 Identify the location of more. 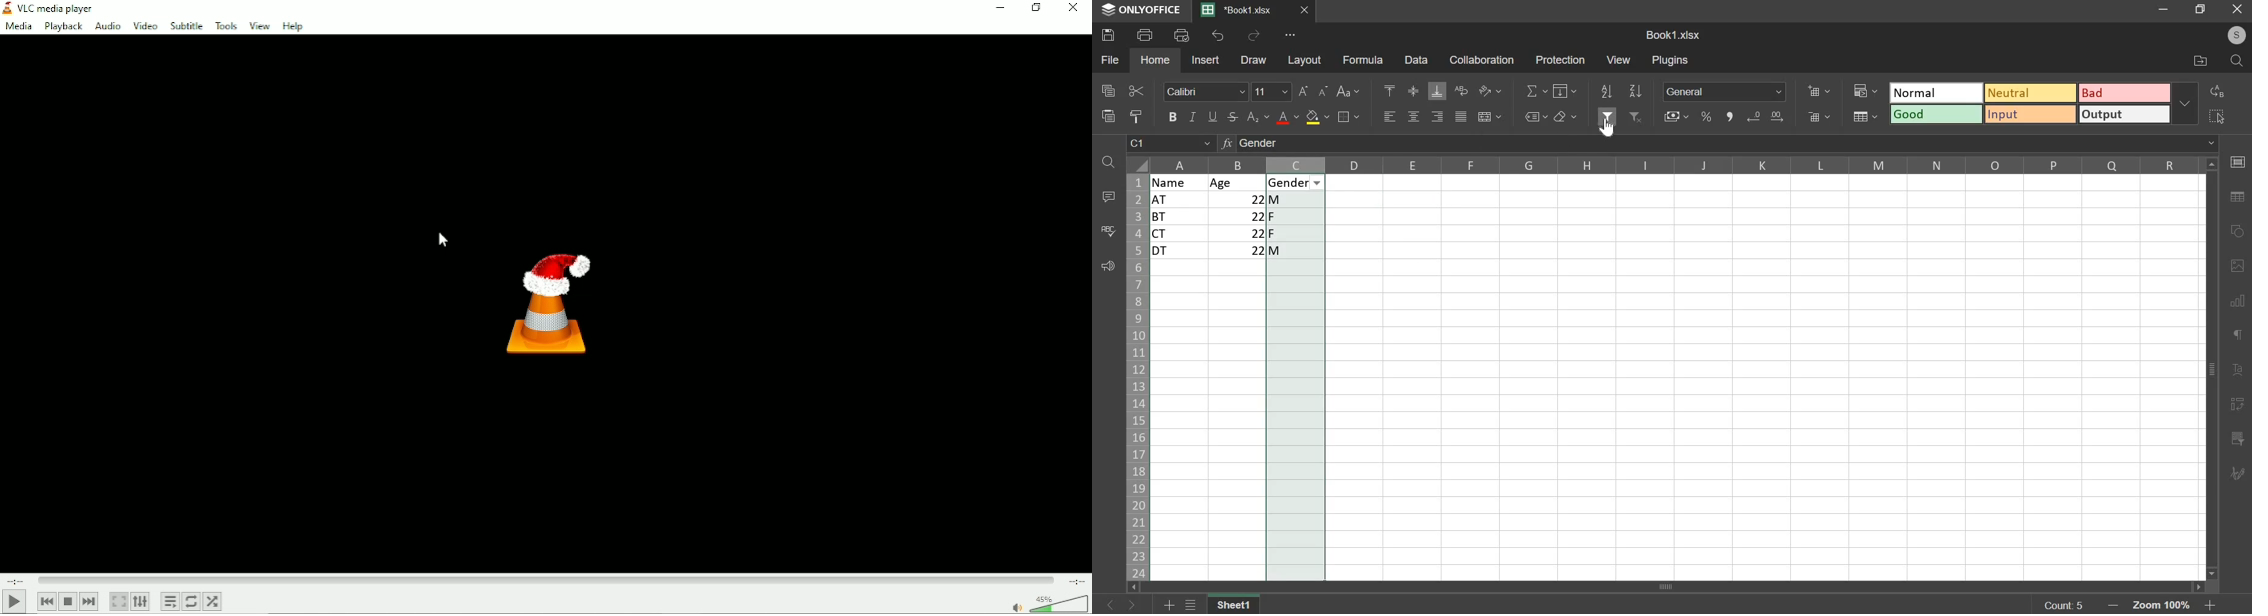
(1287, 37).